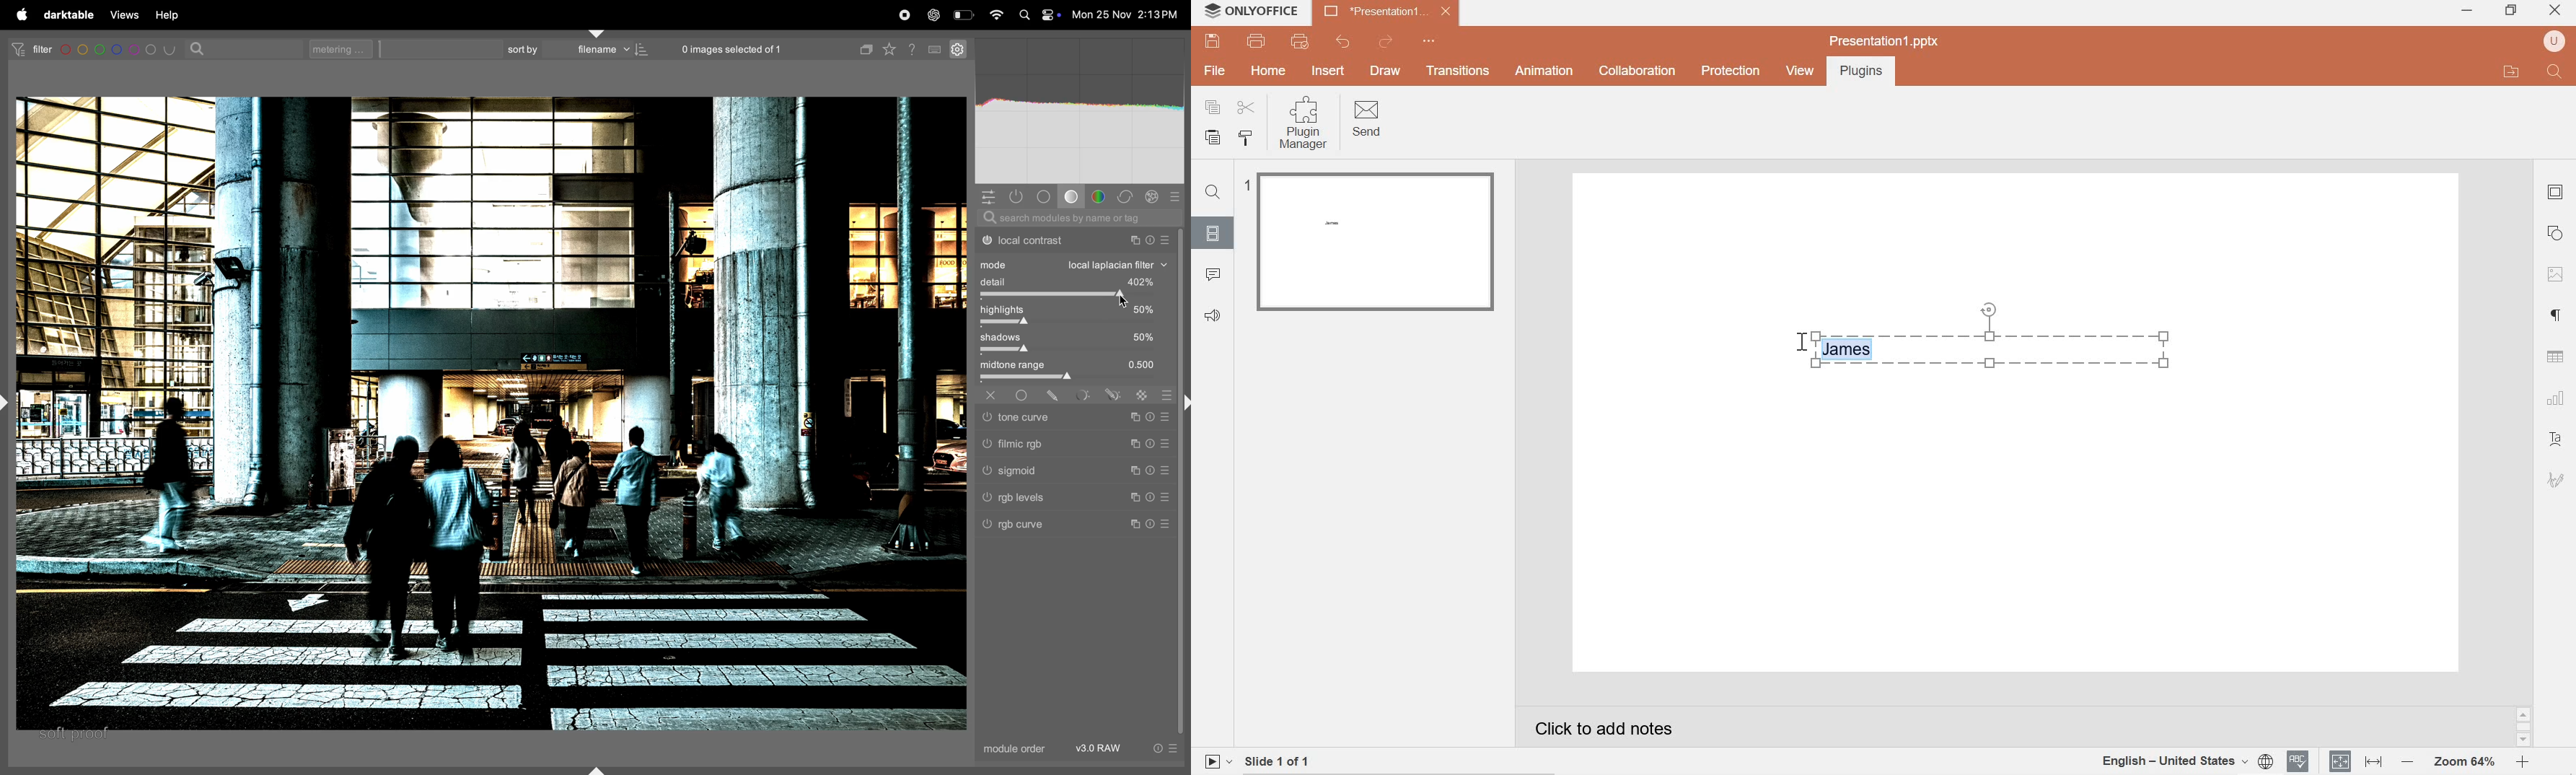  I want to click on minimize, so click(2467, 12).